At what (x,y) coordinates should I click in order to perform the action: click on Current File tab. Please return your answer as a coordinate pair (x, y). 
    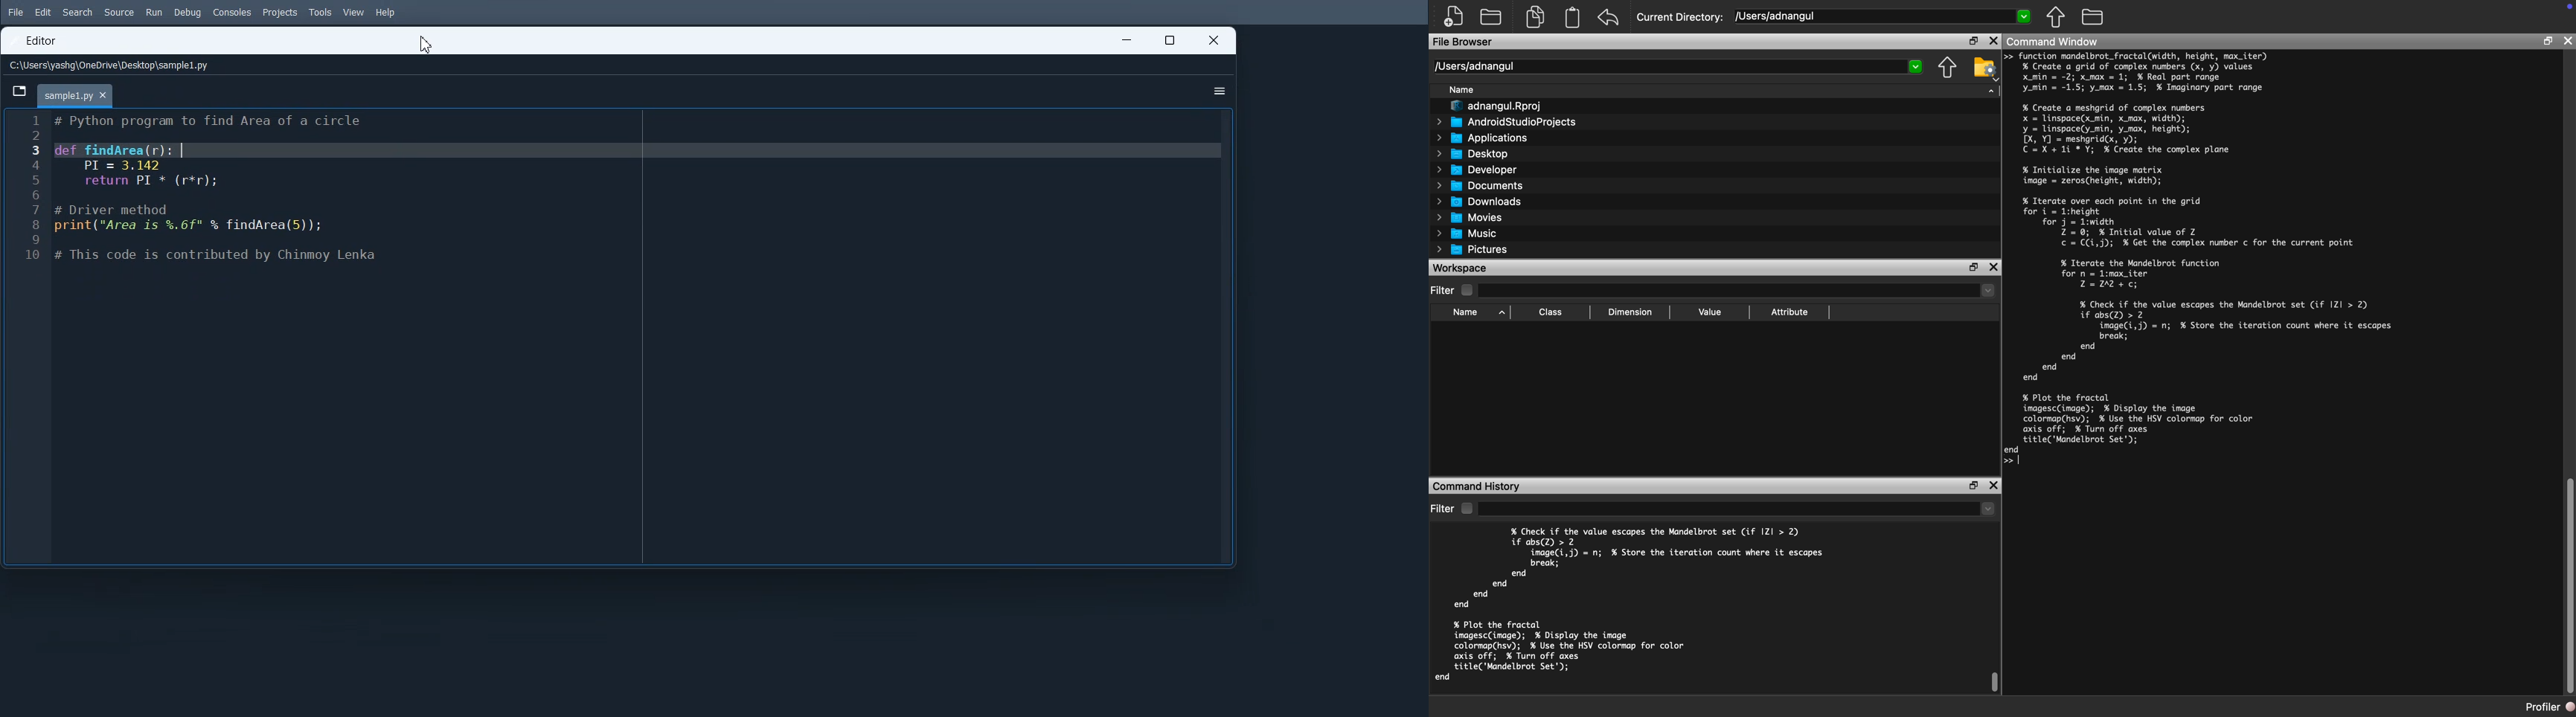
    Looking at the image, I should click on (77, 94).